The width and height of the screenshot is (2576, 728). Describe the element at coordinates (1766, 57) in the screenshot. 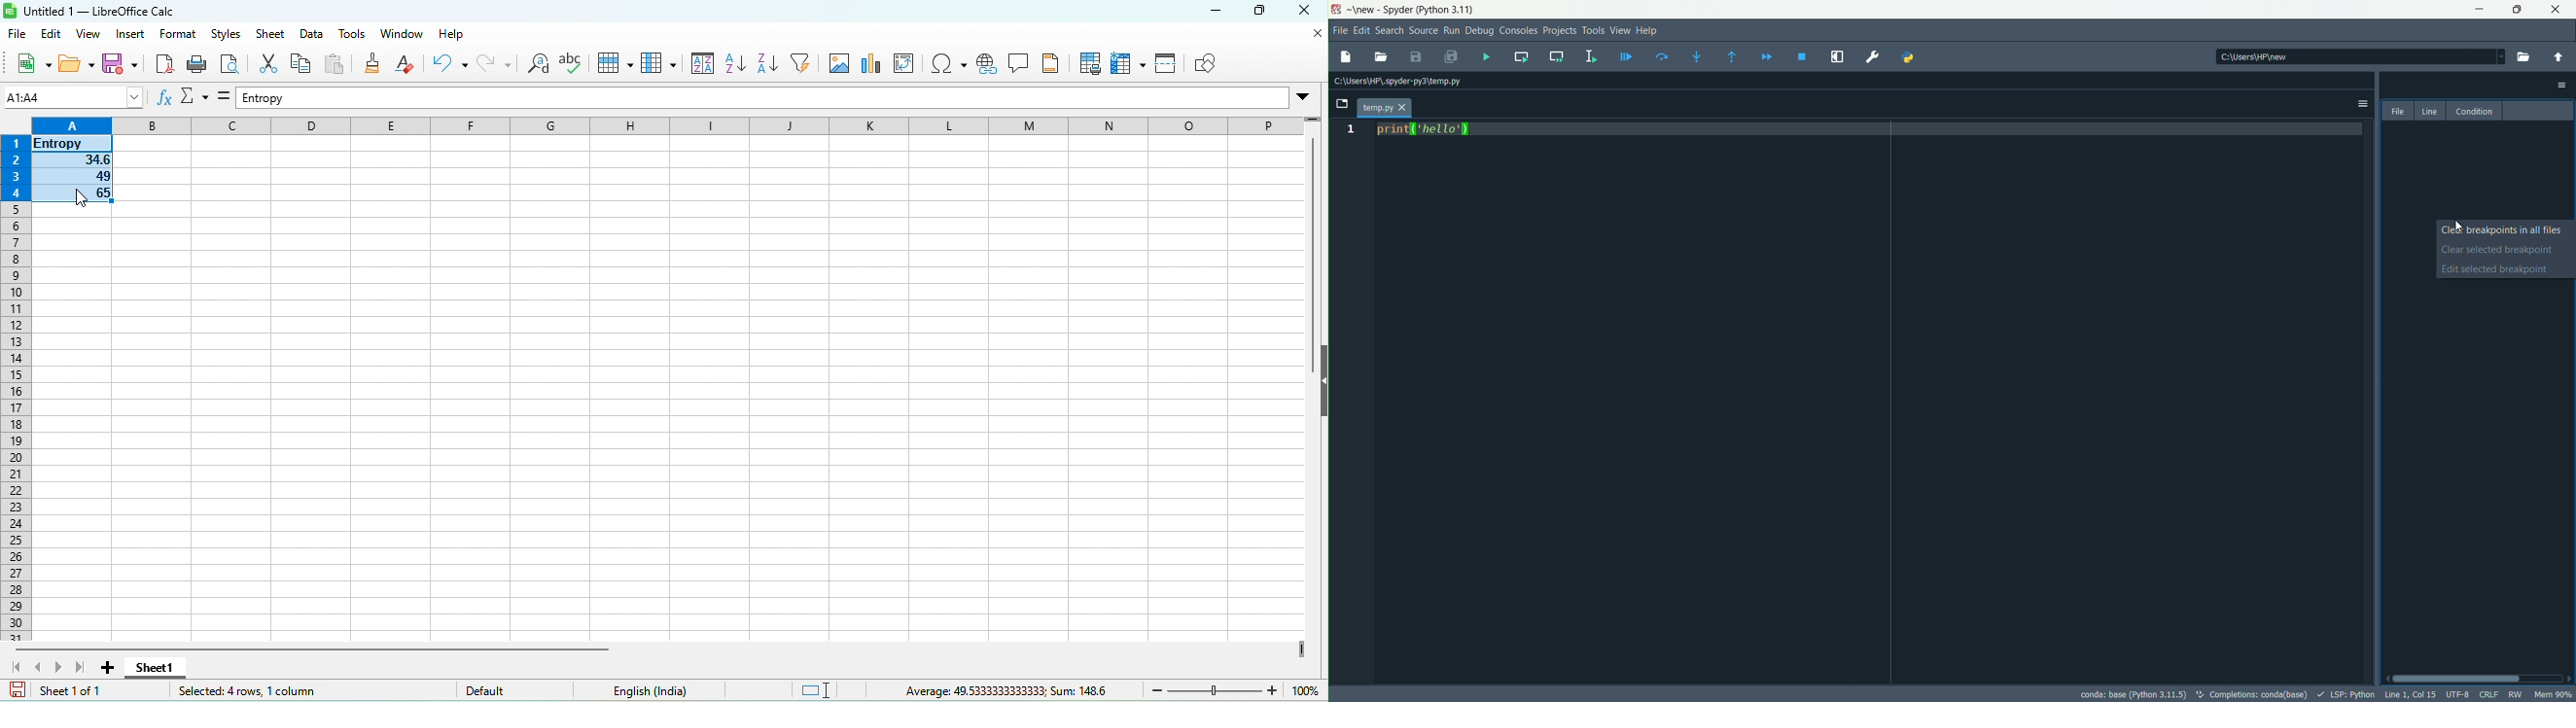

I see `continue execution until next breakpoint` at that location.